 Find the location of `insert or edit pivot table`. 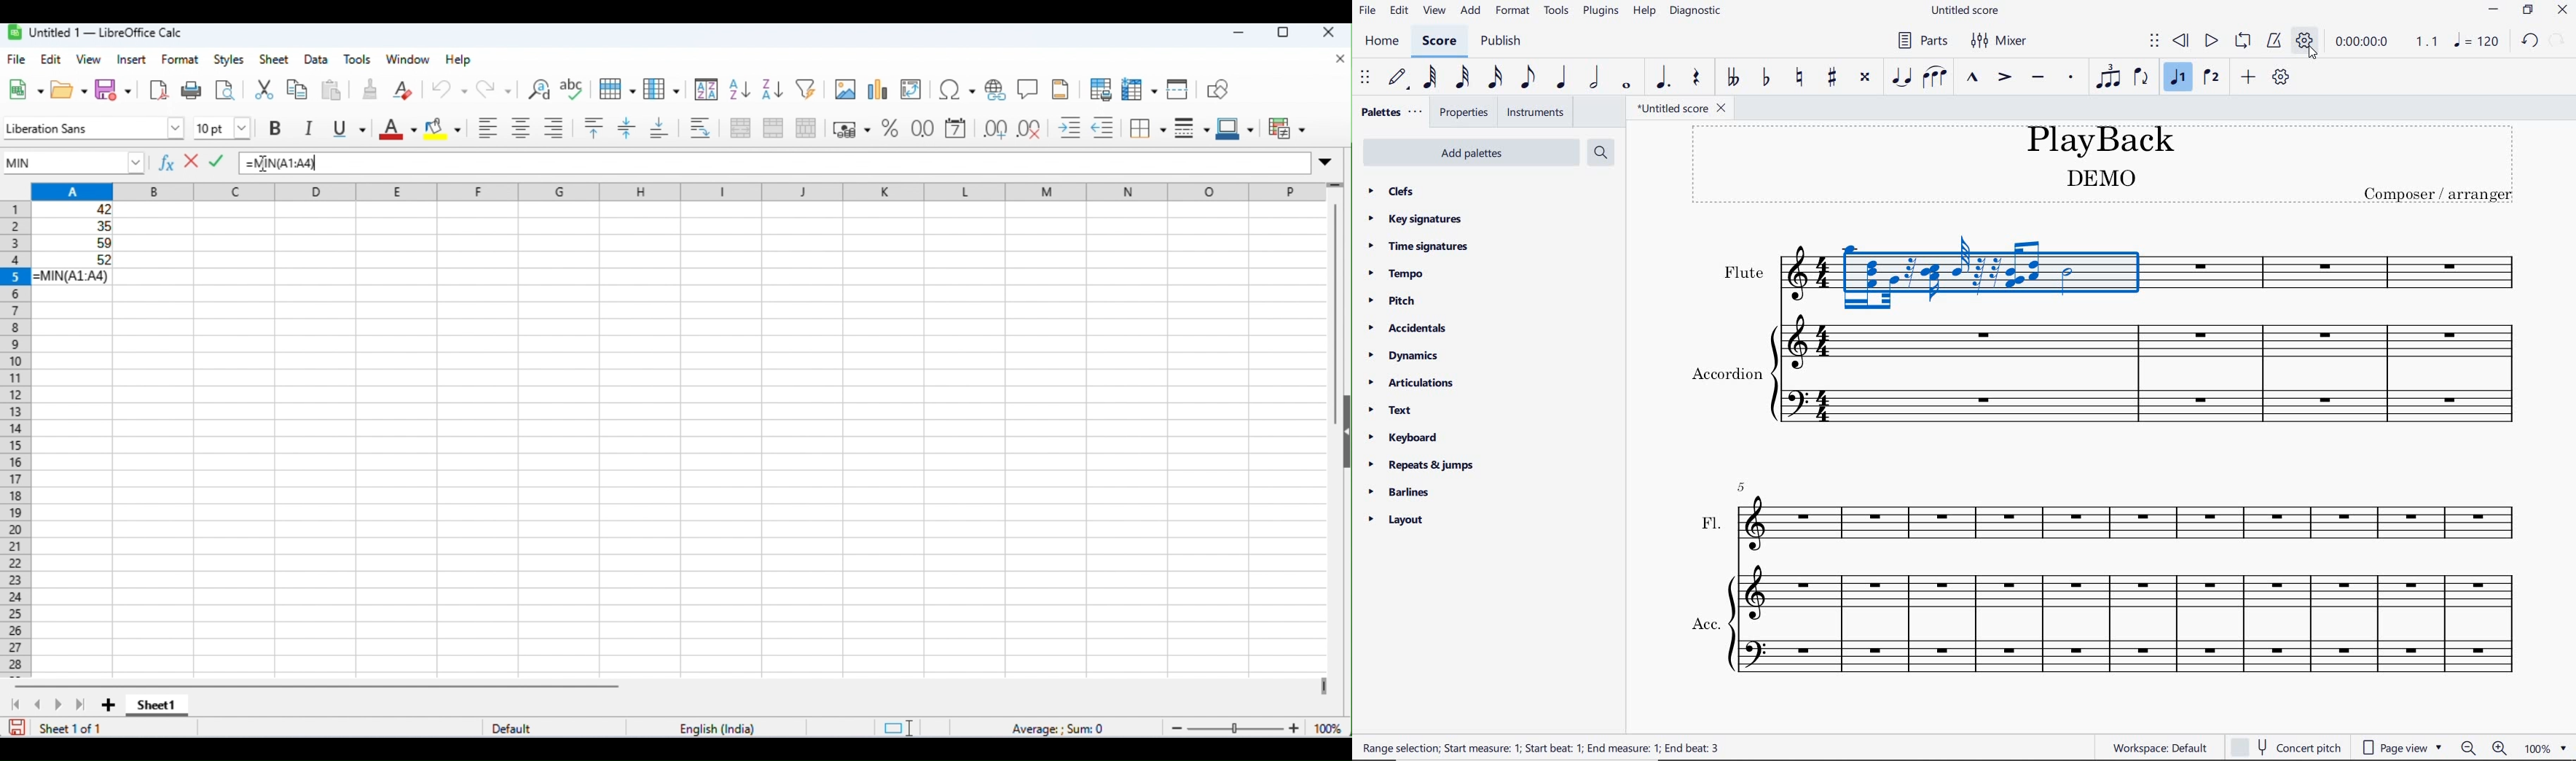

insert or edit pivot table is located at coordinates (911, 89).